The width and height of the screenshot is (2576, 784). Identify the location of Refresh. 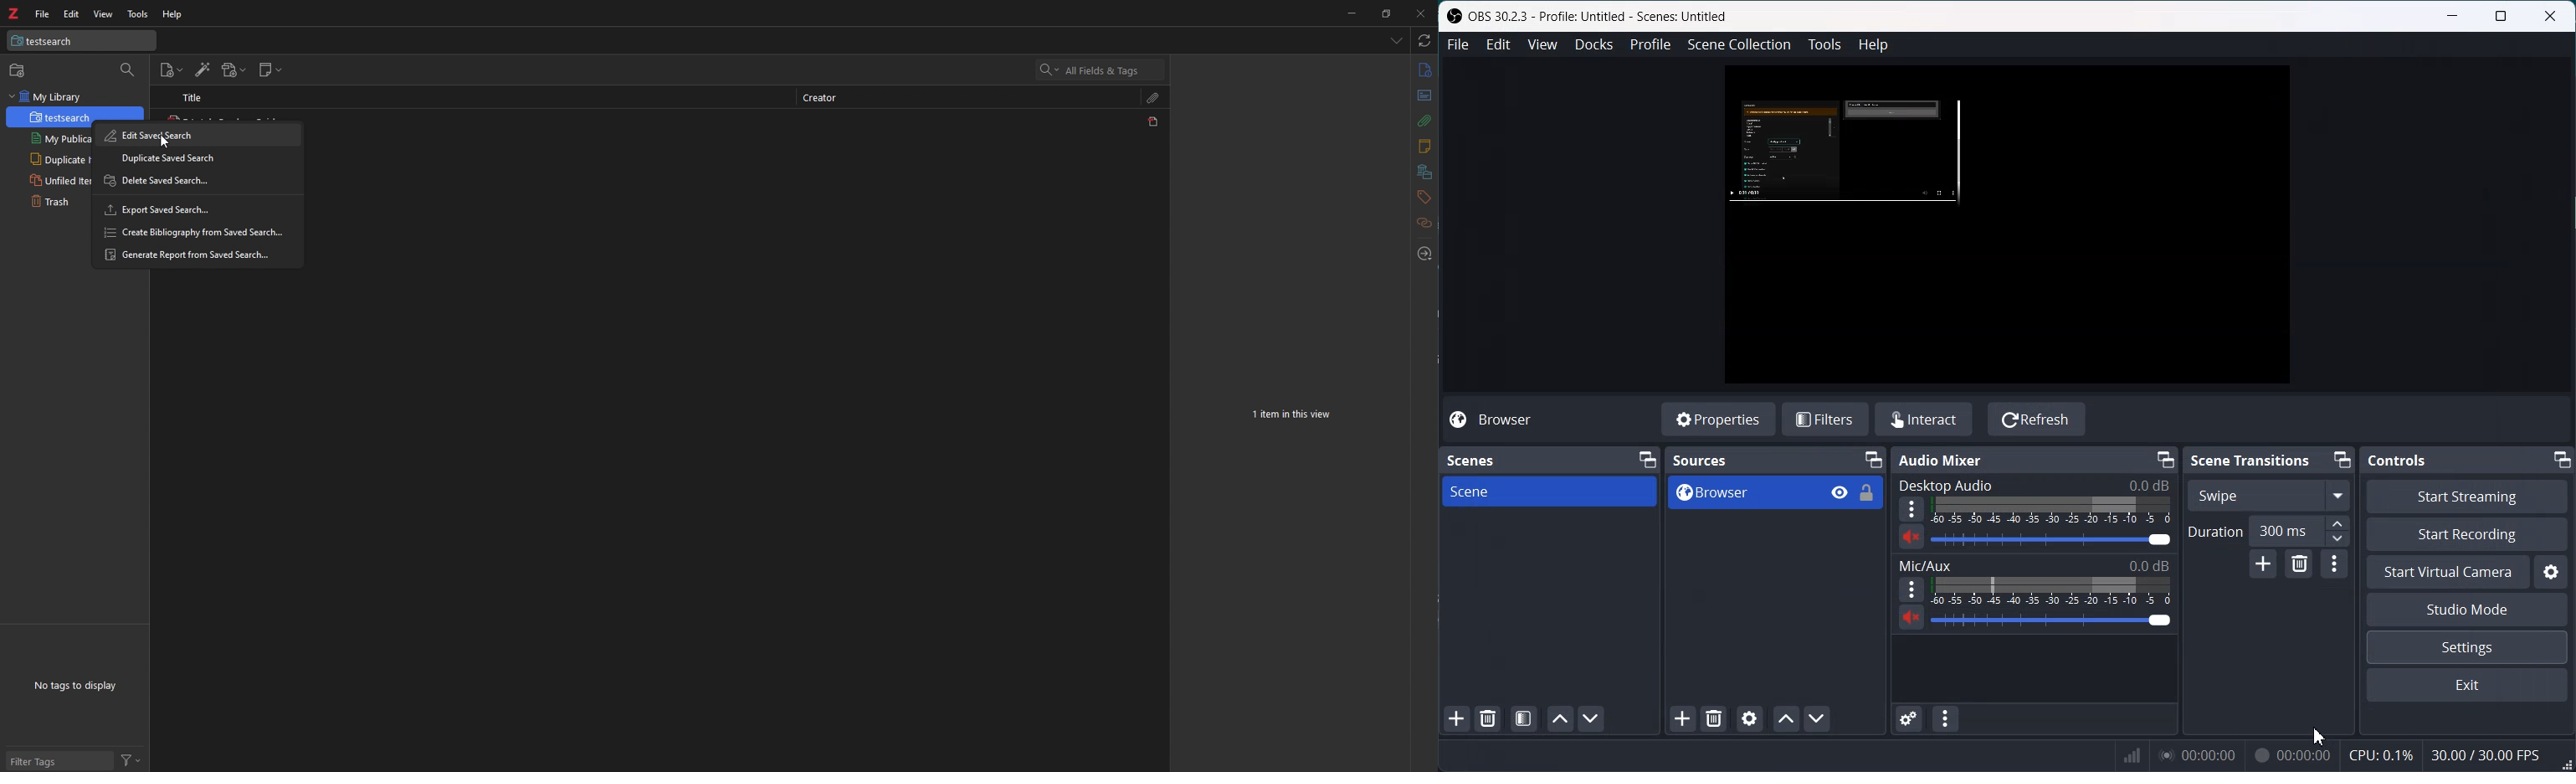
(2036, 418).